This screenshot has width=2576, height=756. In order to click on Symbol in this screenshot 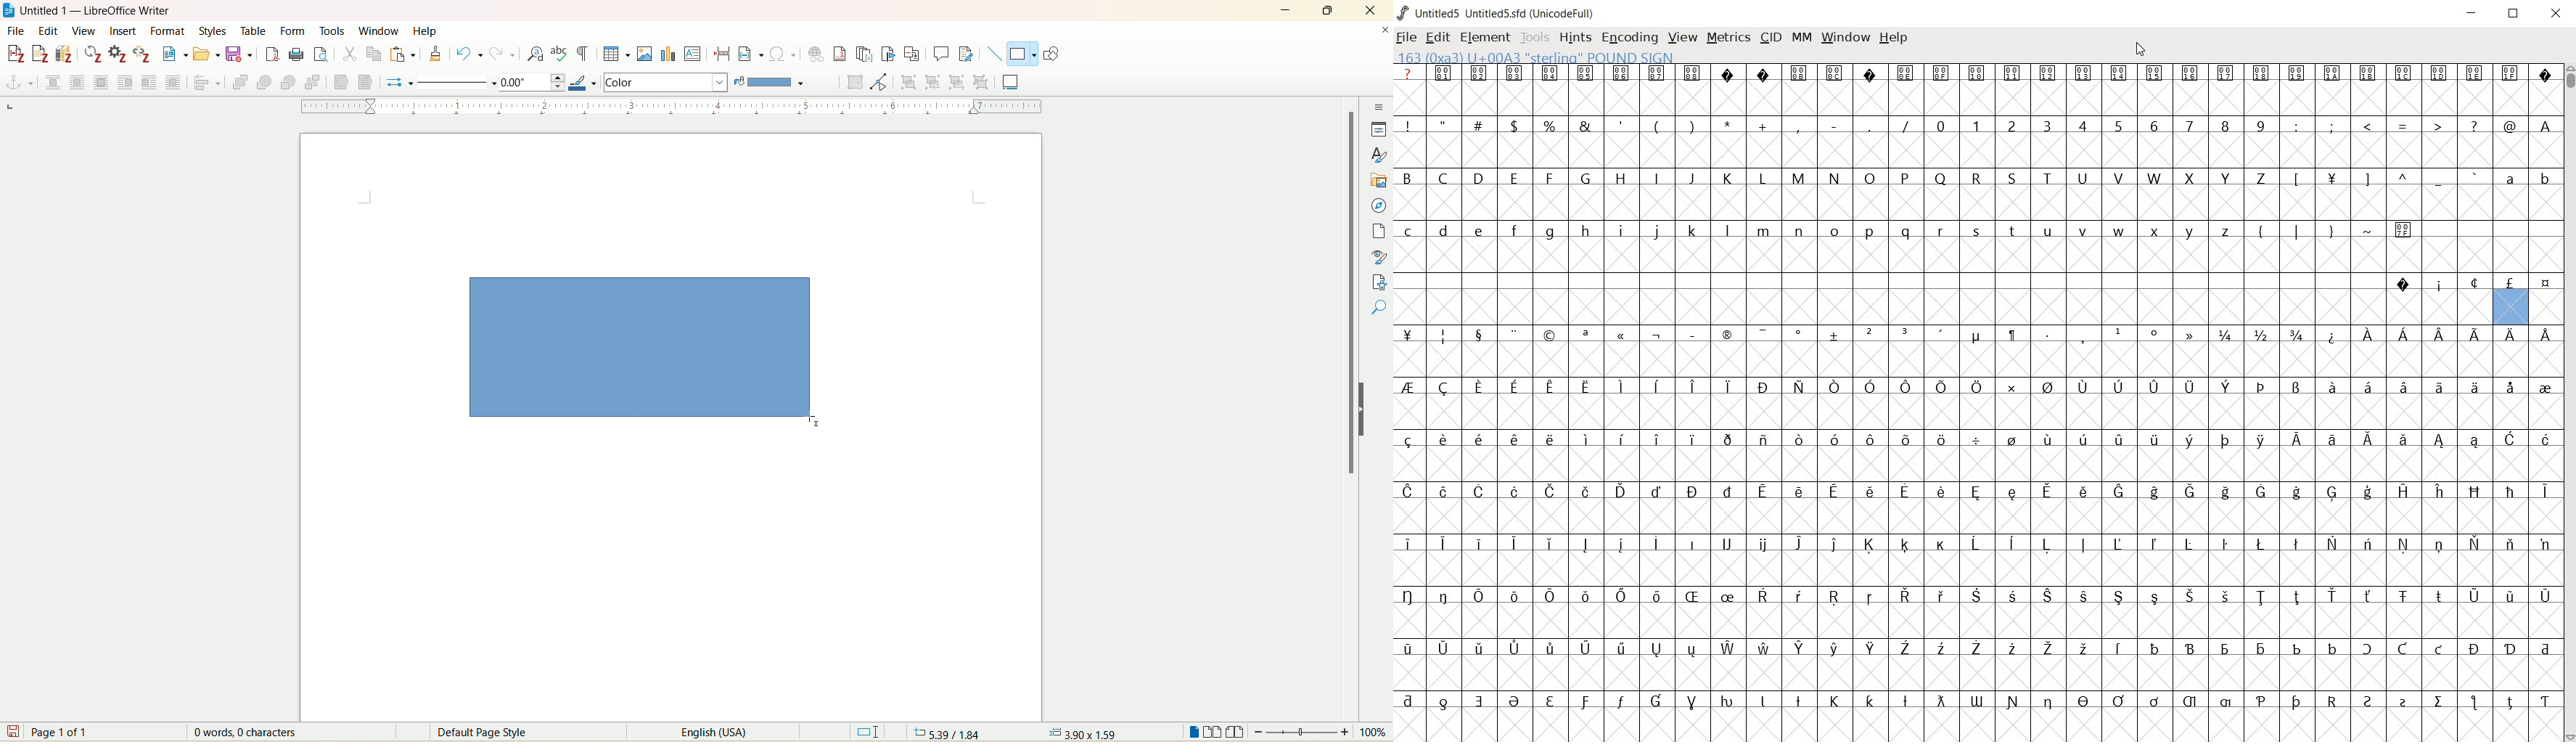, I will do `click(1975, 598)`.